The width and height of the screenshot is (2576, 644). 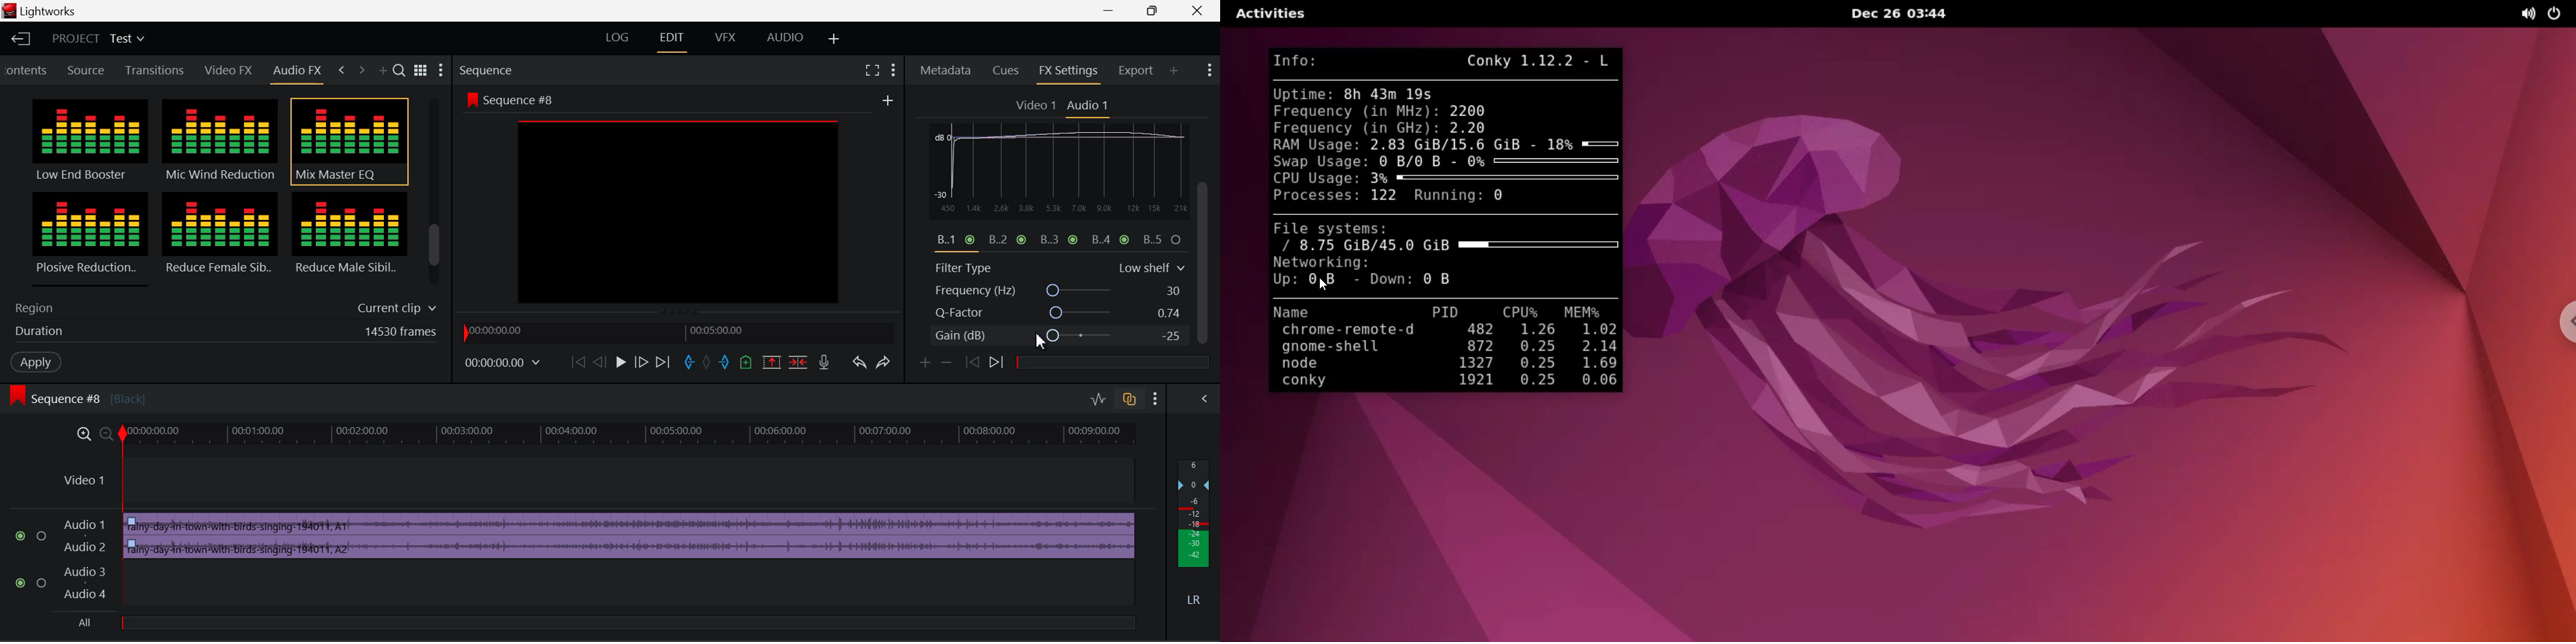 What do you see at coordinates (888, 101) in the screenshot?
I see `Add` at bounding box center [888, 101].